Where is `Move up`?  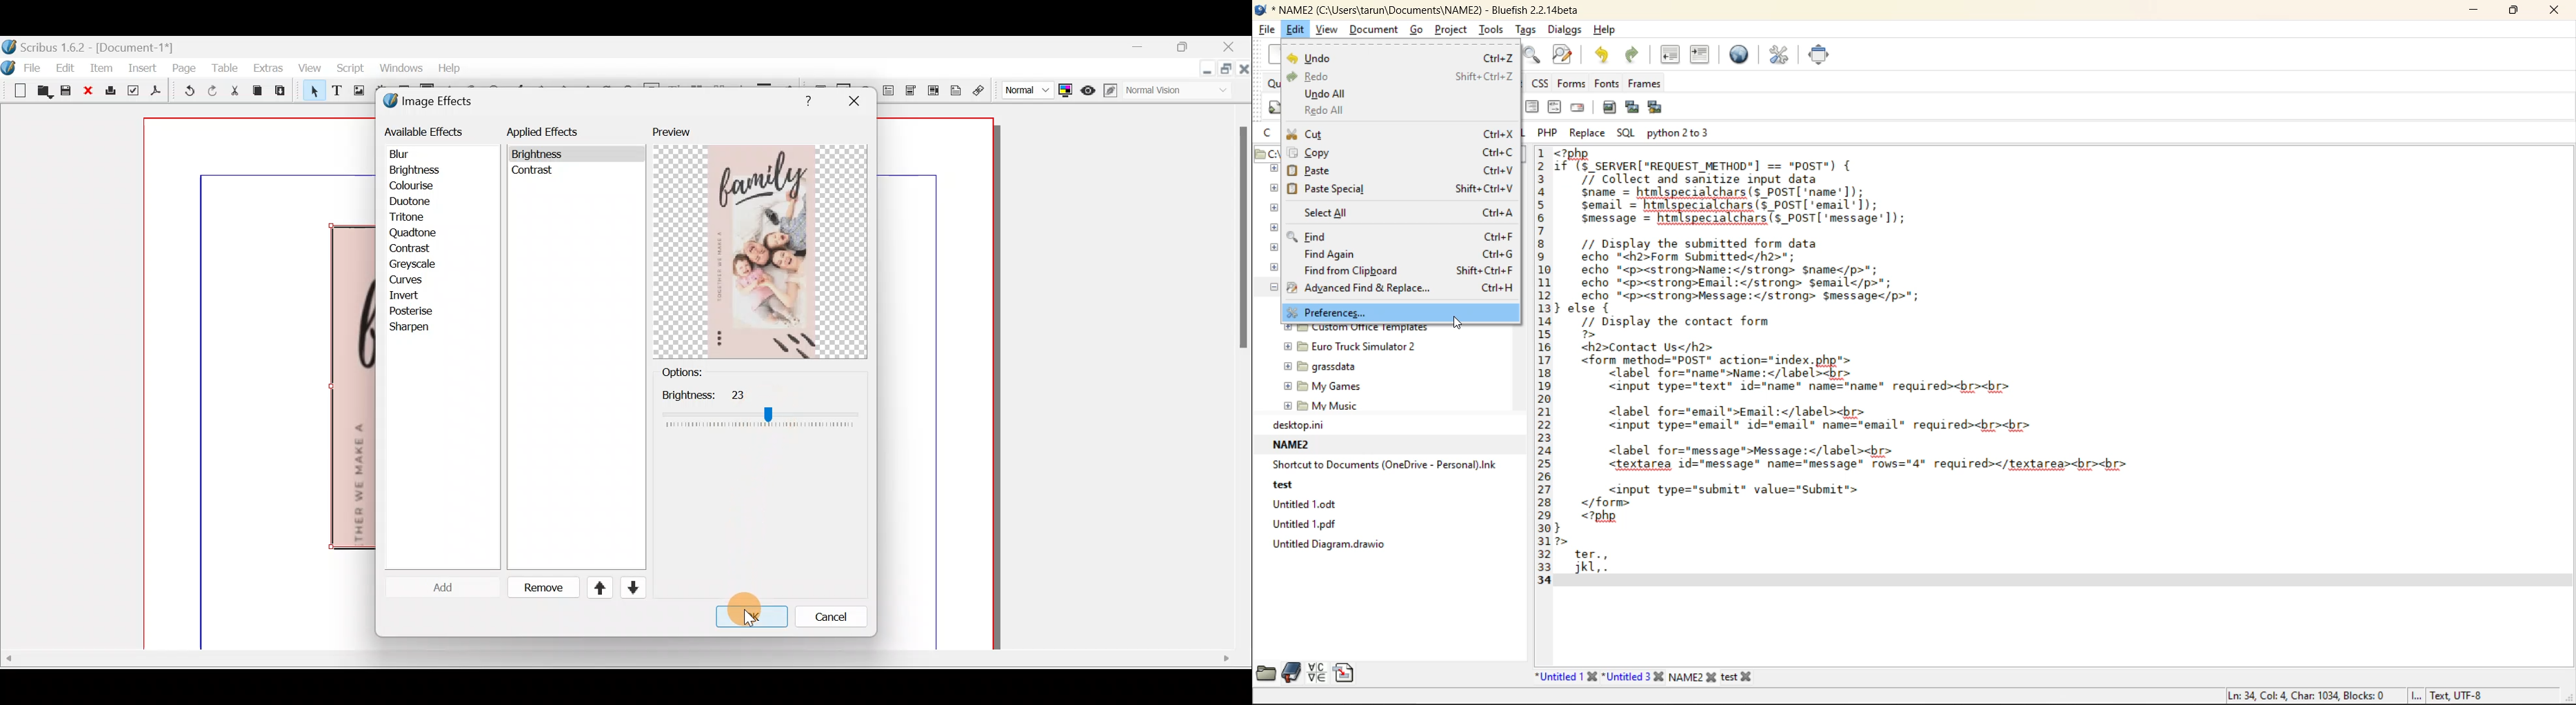 Move up is located at coordinates (594, 588).